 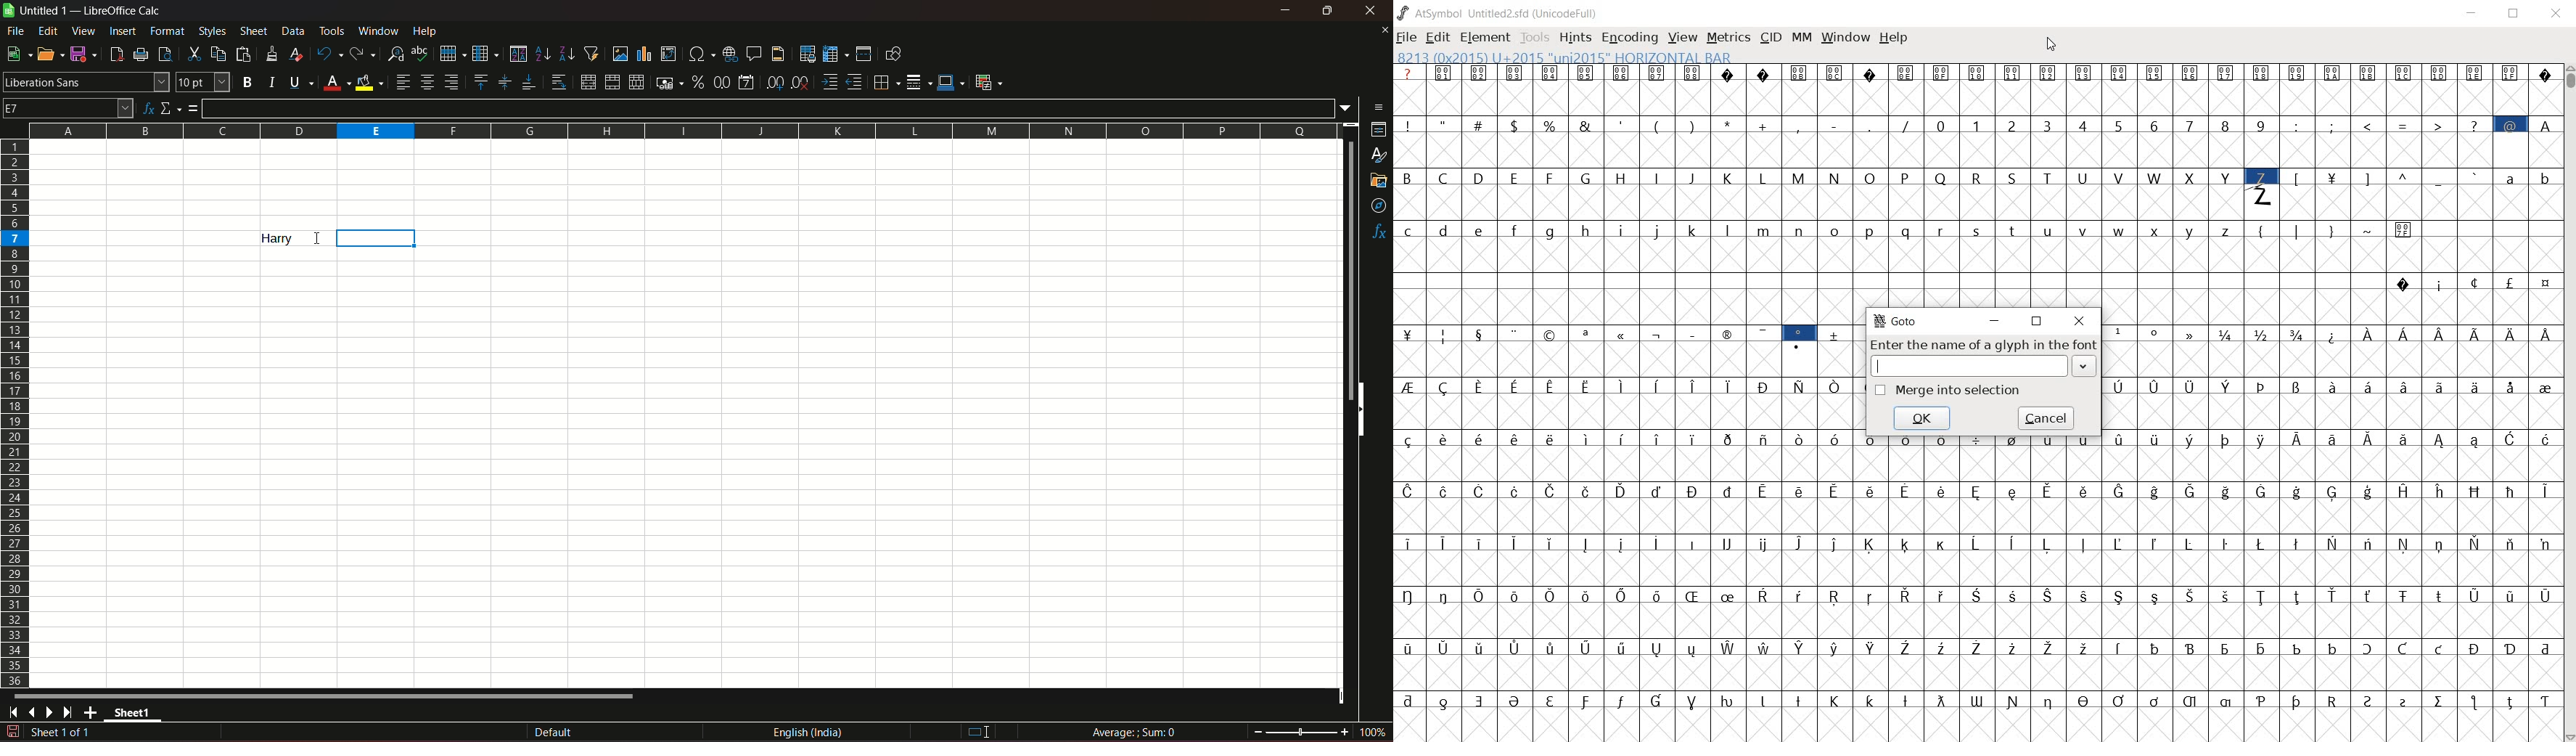 What do you see at coordinates (403, 82) in the screenshot?
I see `align left` at bounding box center [403, 82].